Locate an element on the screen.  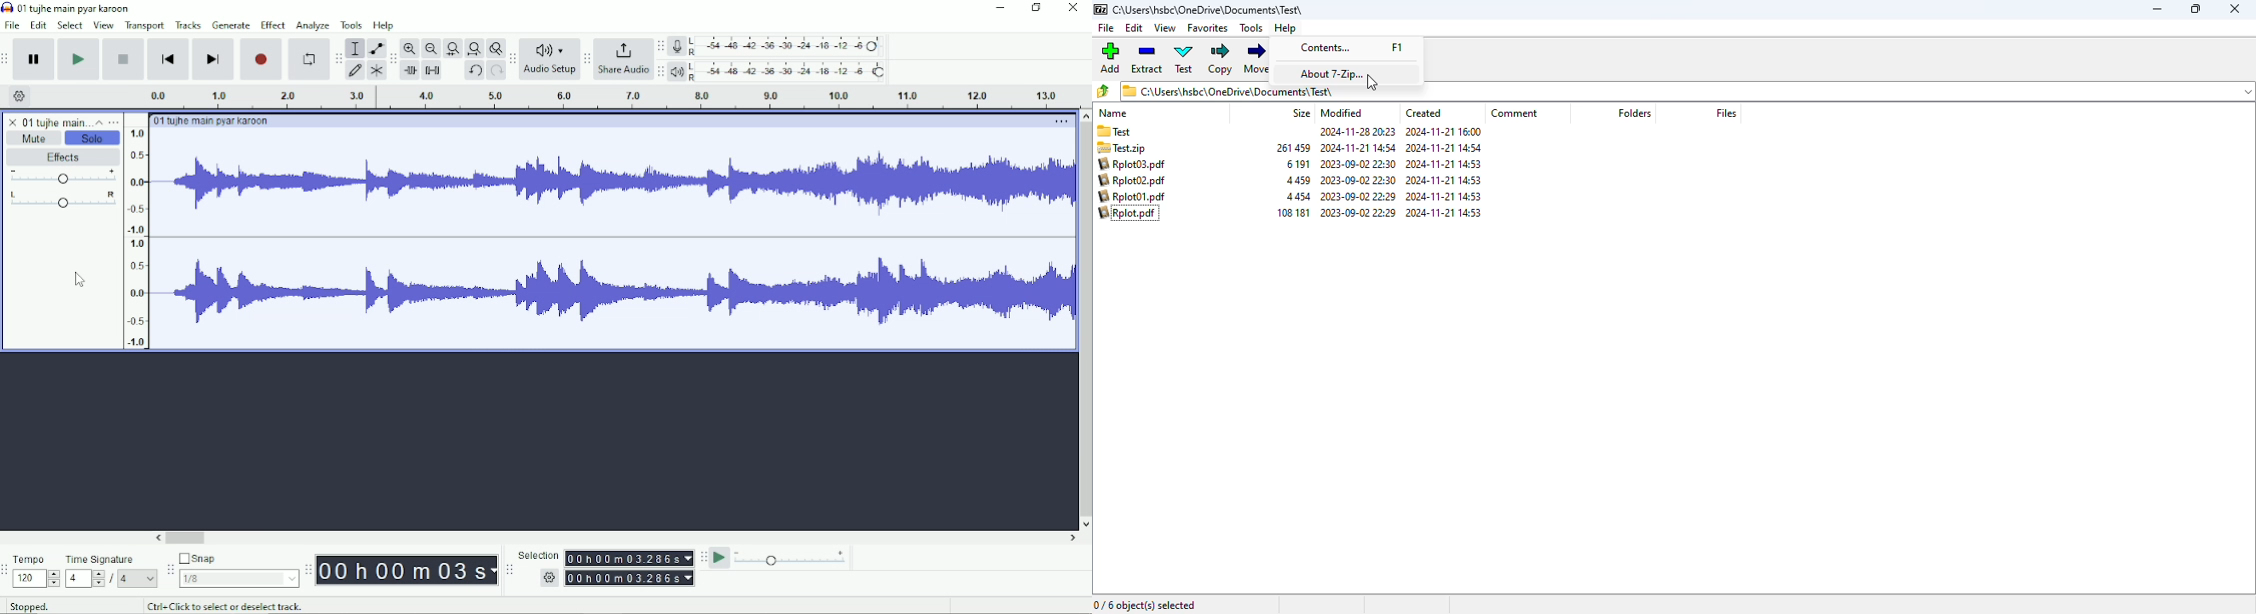
Help is located at coordinates (383, 25).